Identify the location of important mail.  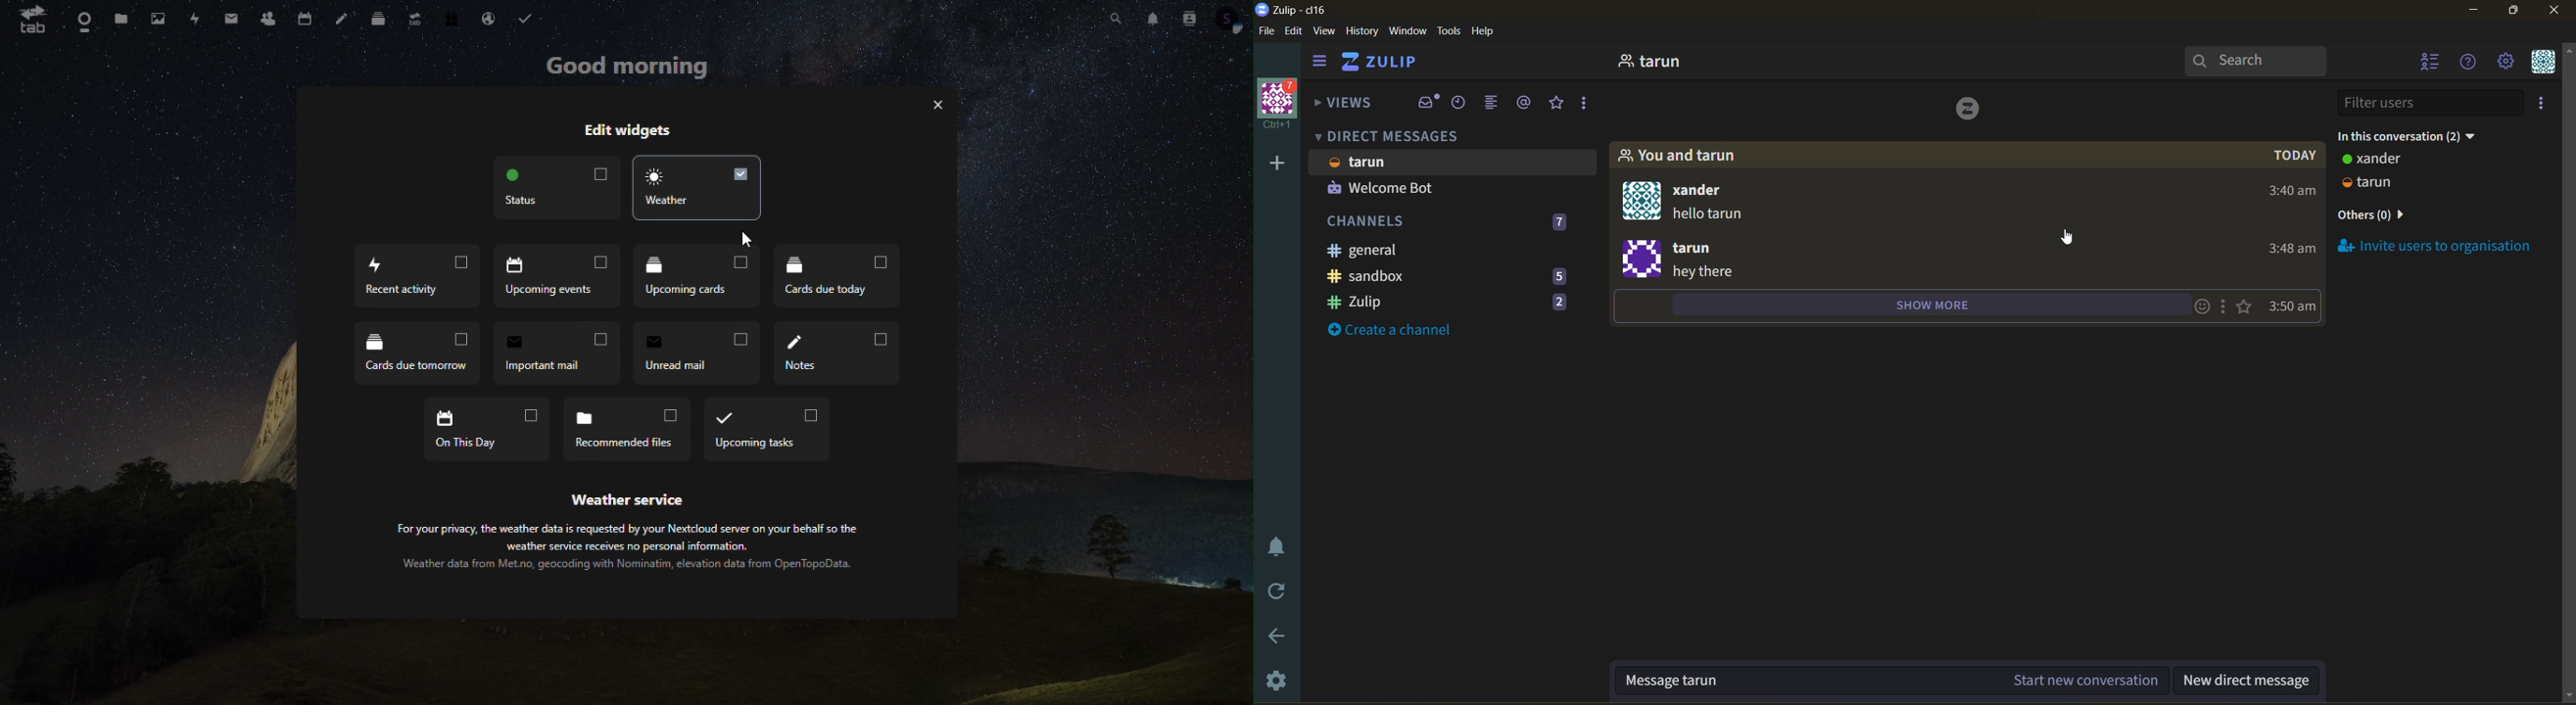
(559, 352).